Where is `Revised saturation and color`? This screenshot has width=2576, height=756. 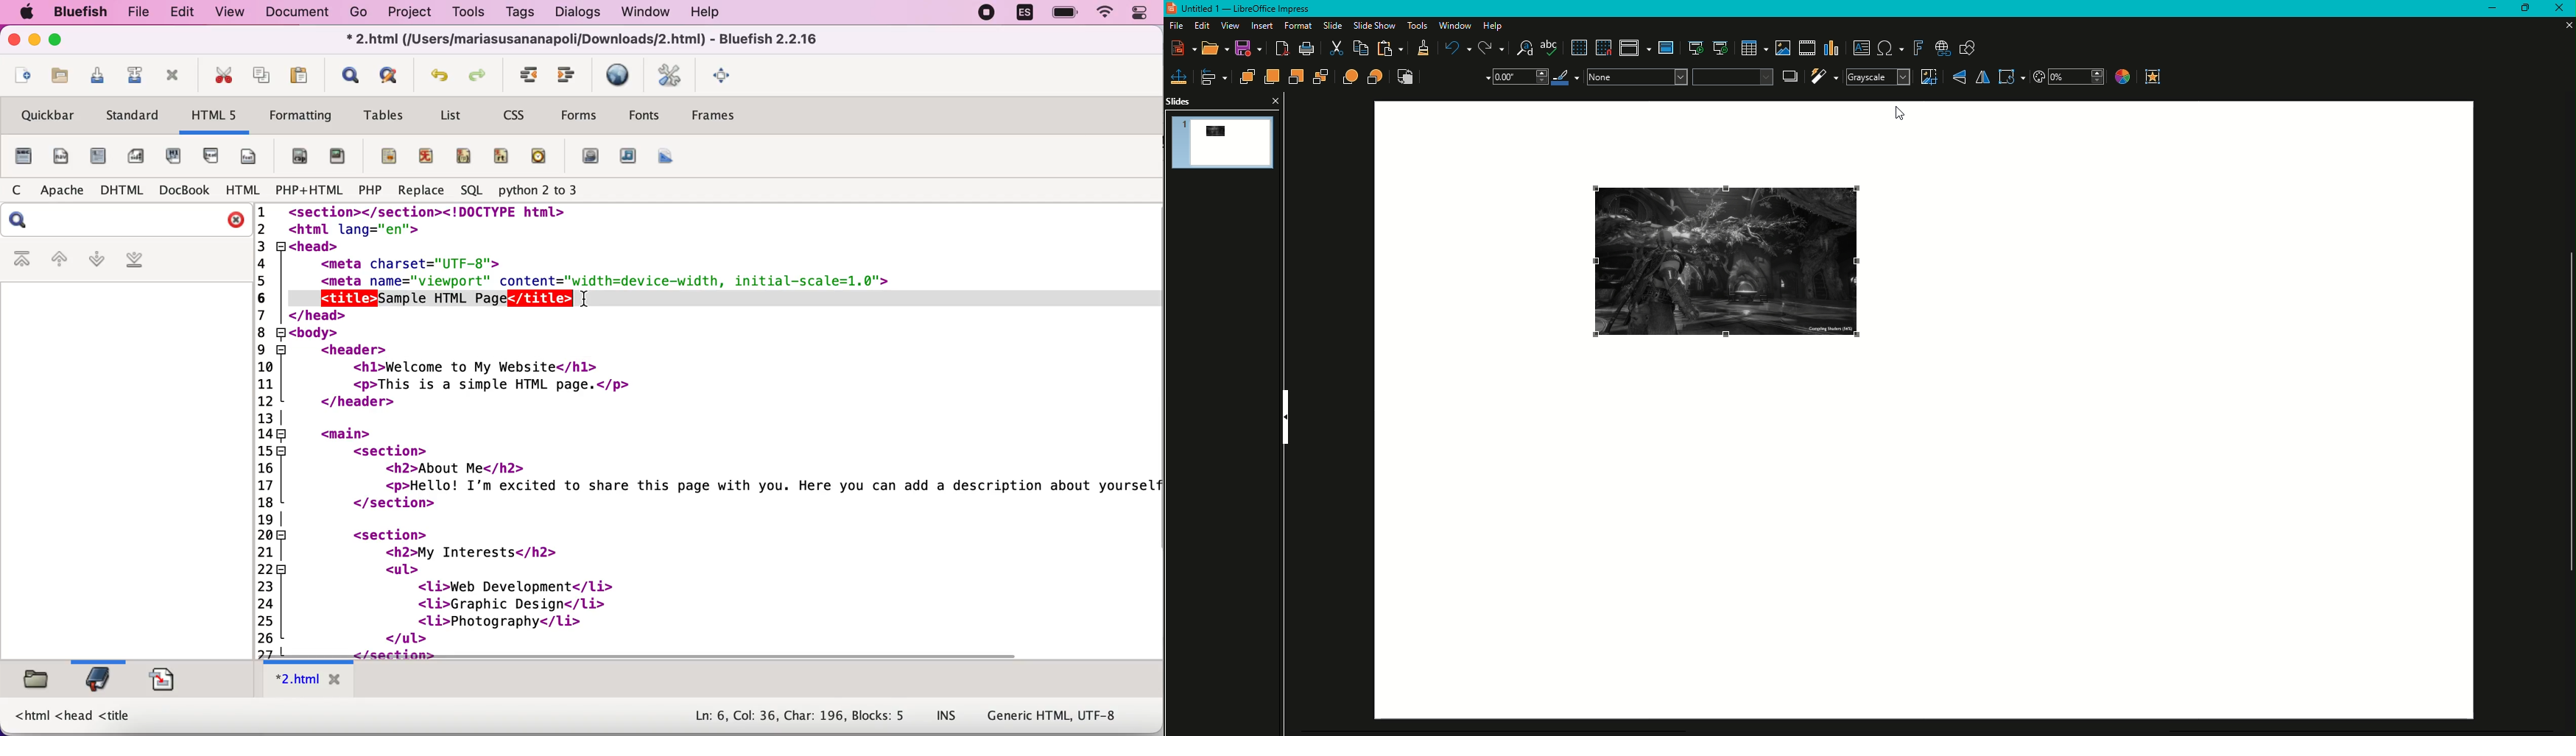
Revised saturation and color is located at coordinates (1728, 263).